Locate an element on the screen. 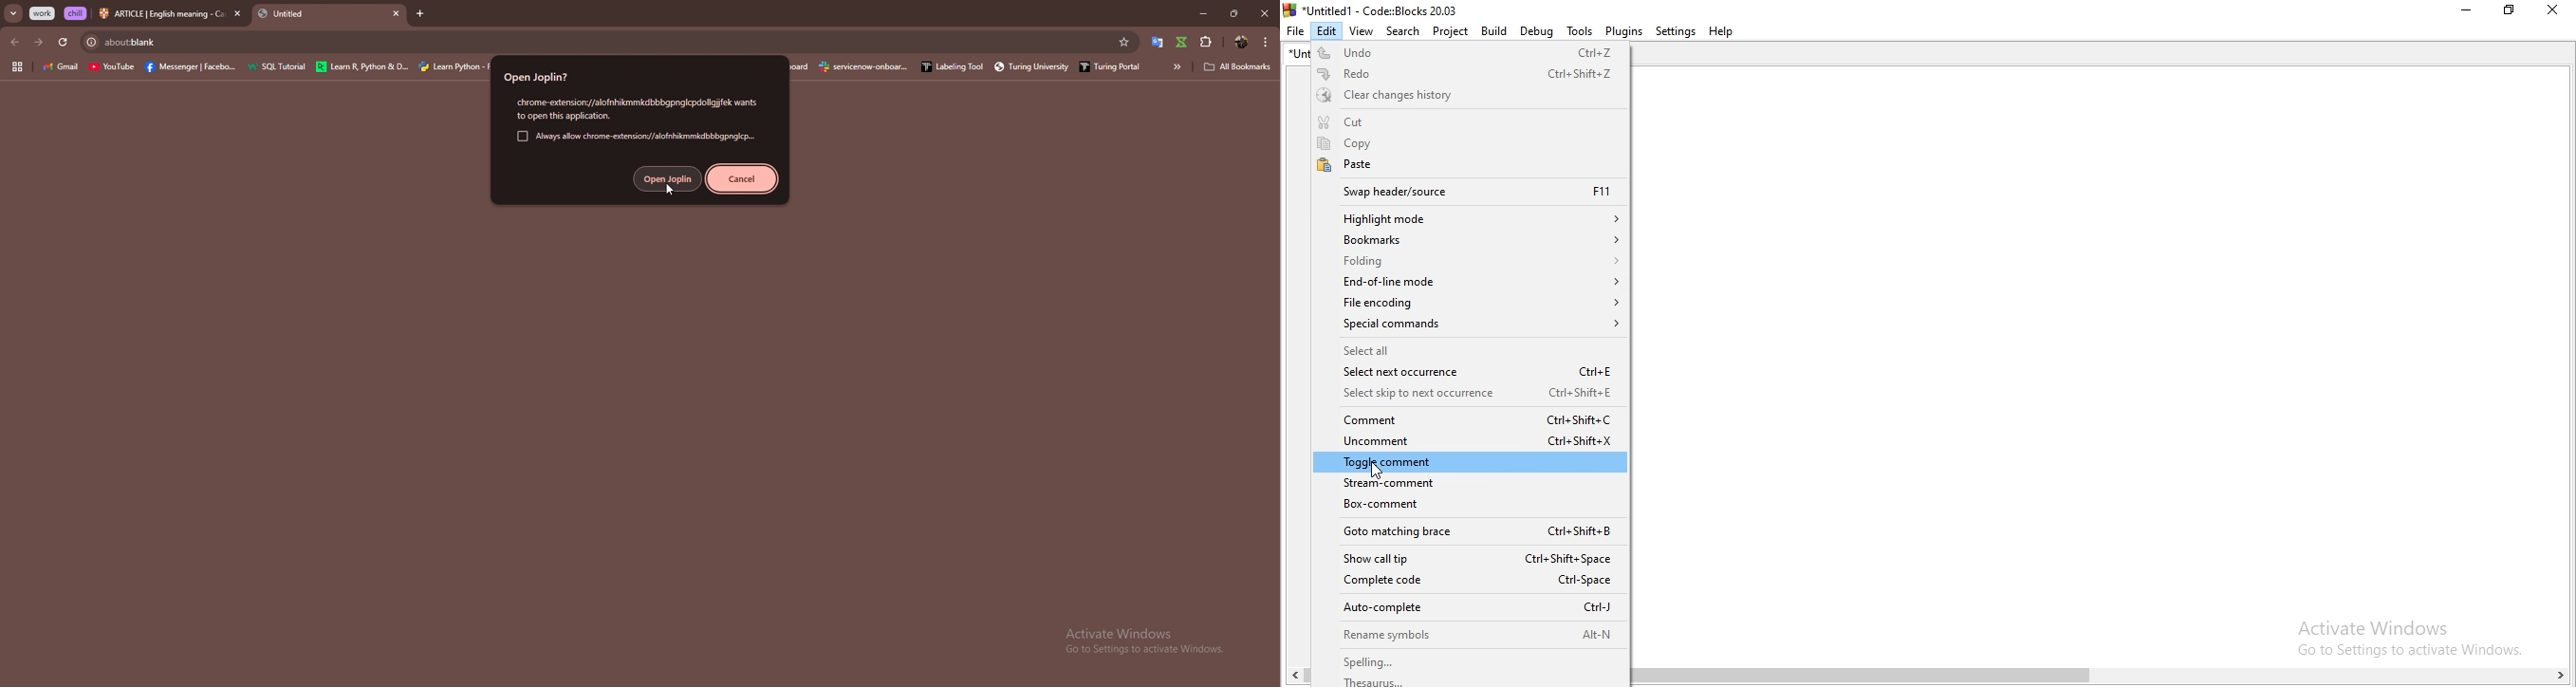 This screenshot has height=700, width=2576. options is located at coordinates (1266, 41).